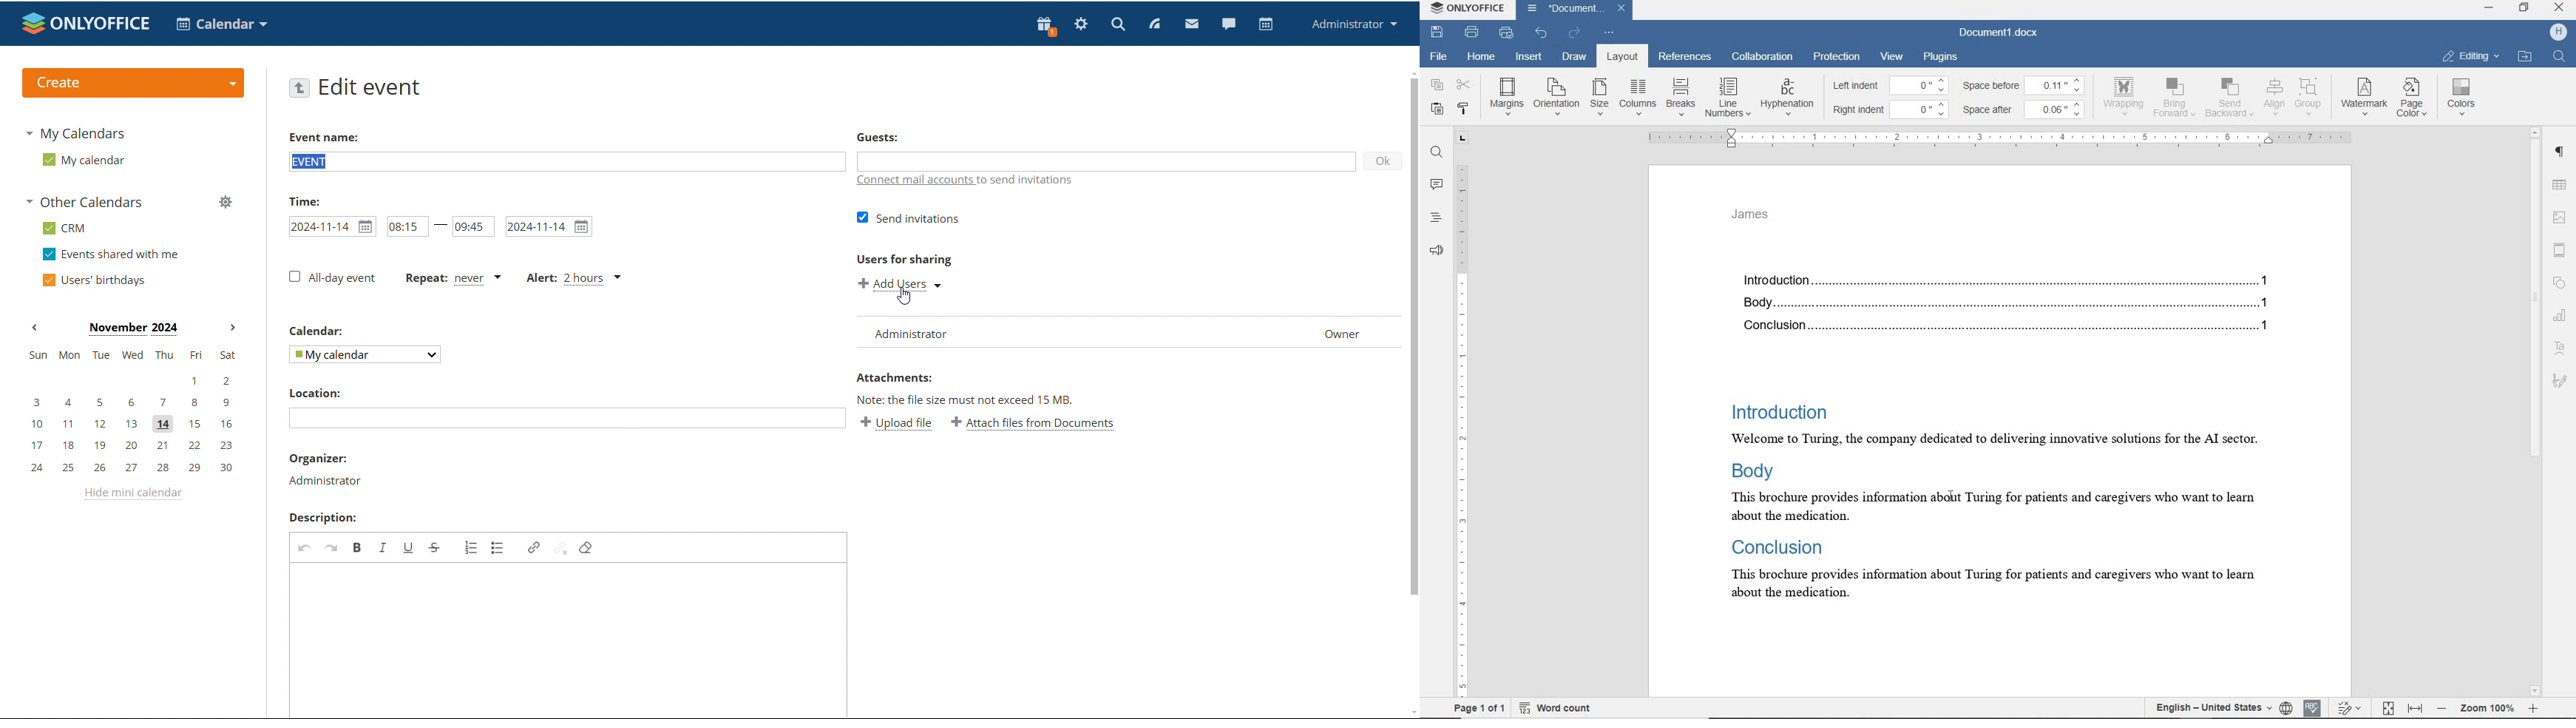 The image size is (2576, 728). Describe the element at coordinates (586, 549) in the screenshot. I see `remove format` at that location.